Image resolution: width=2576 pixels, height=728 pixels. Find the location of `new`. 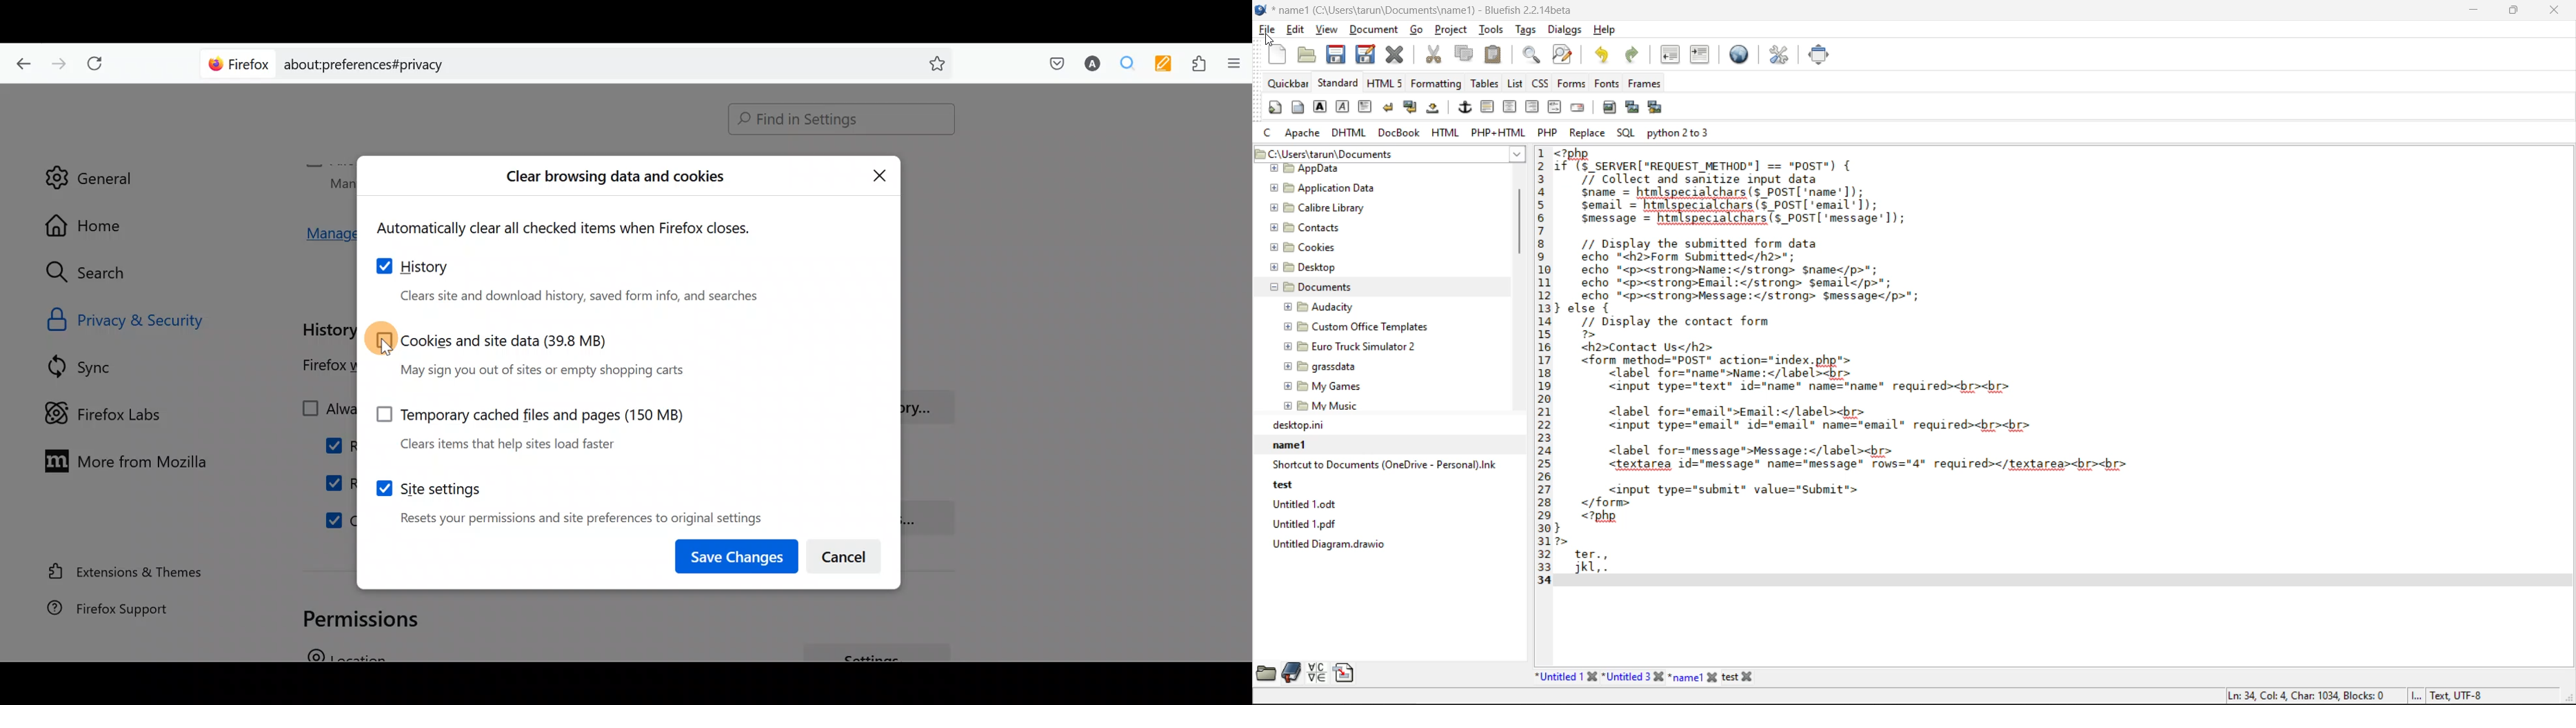

new is located at coordinates (1279, 54).